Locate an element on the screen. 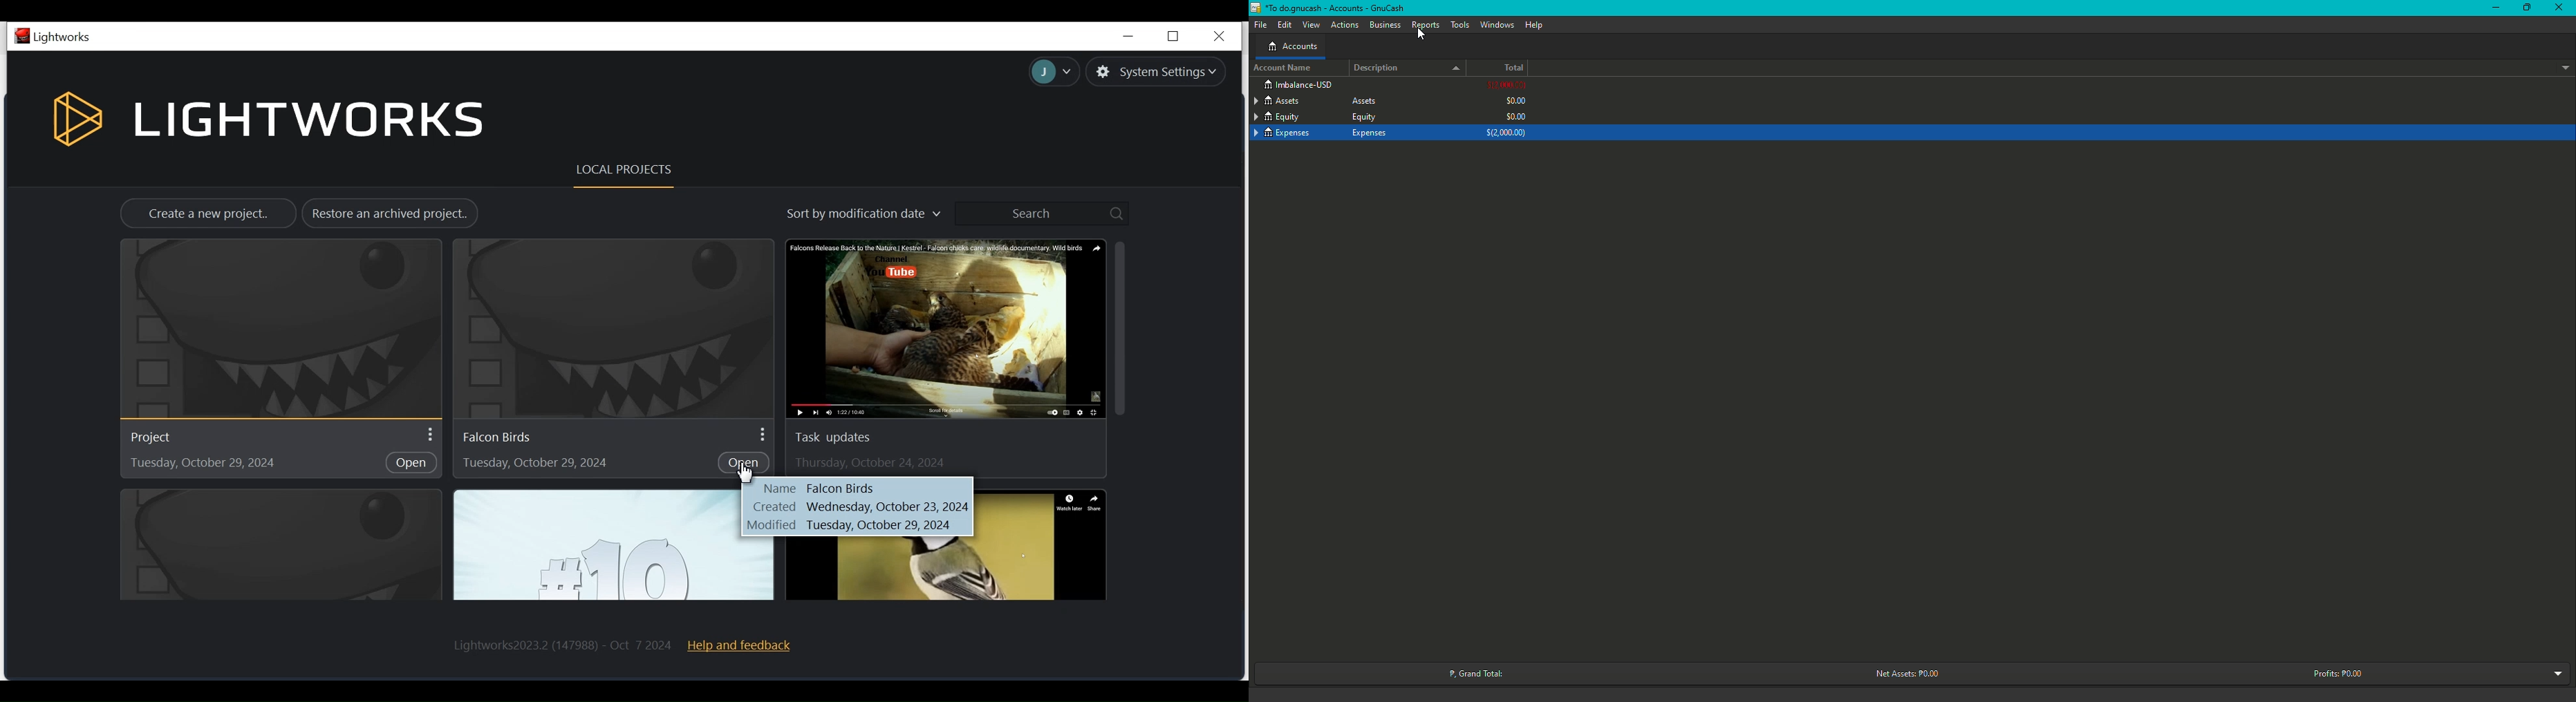 Image resolution: width=2576 pixels, height=728 pixels. cursor is located at coordinates (1424, 37).